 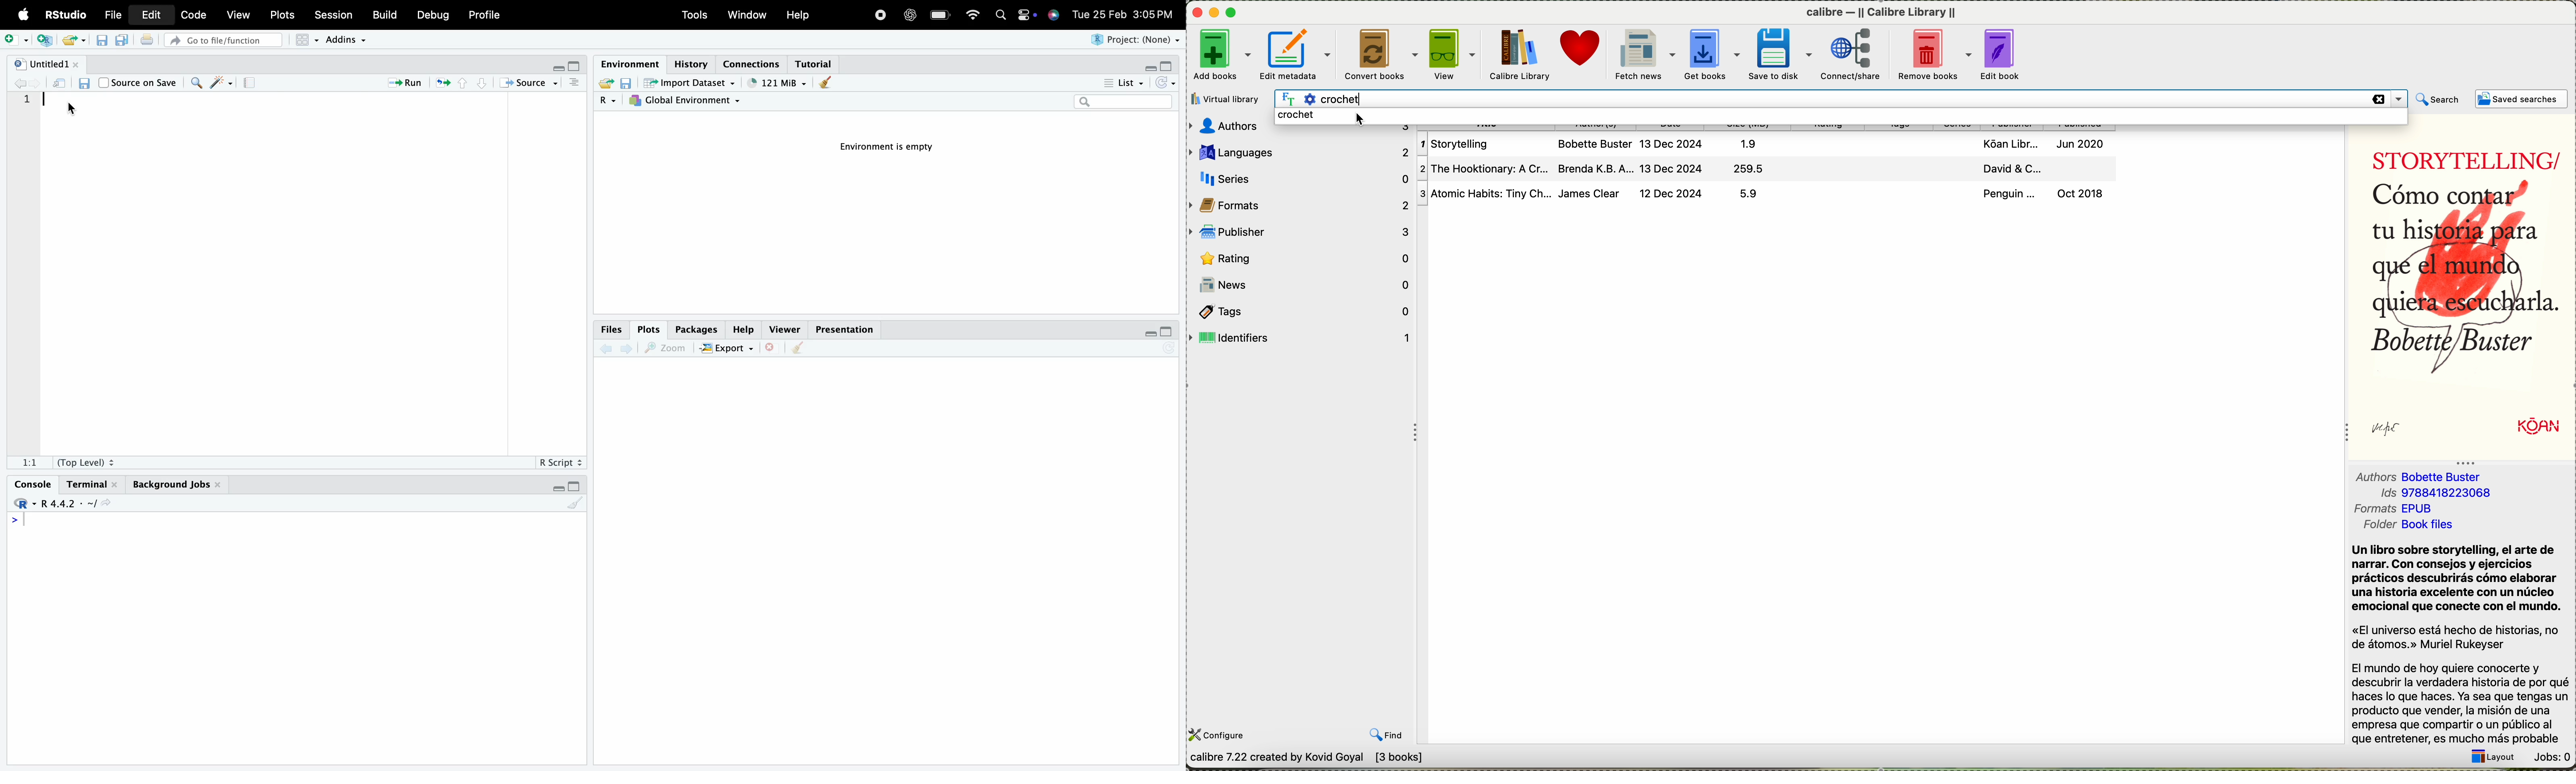 What do you see at coordinates (240, 14) in the screenshot?
I see `View` at bounding box center [240, 14].